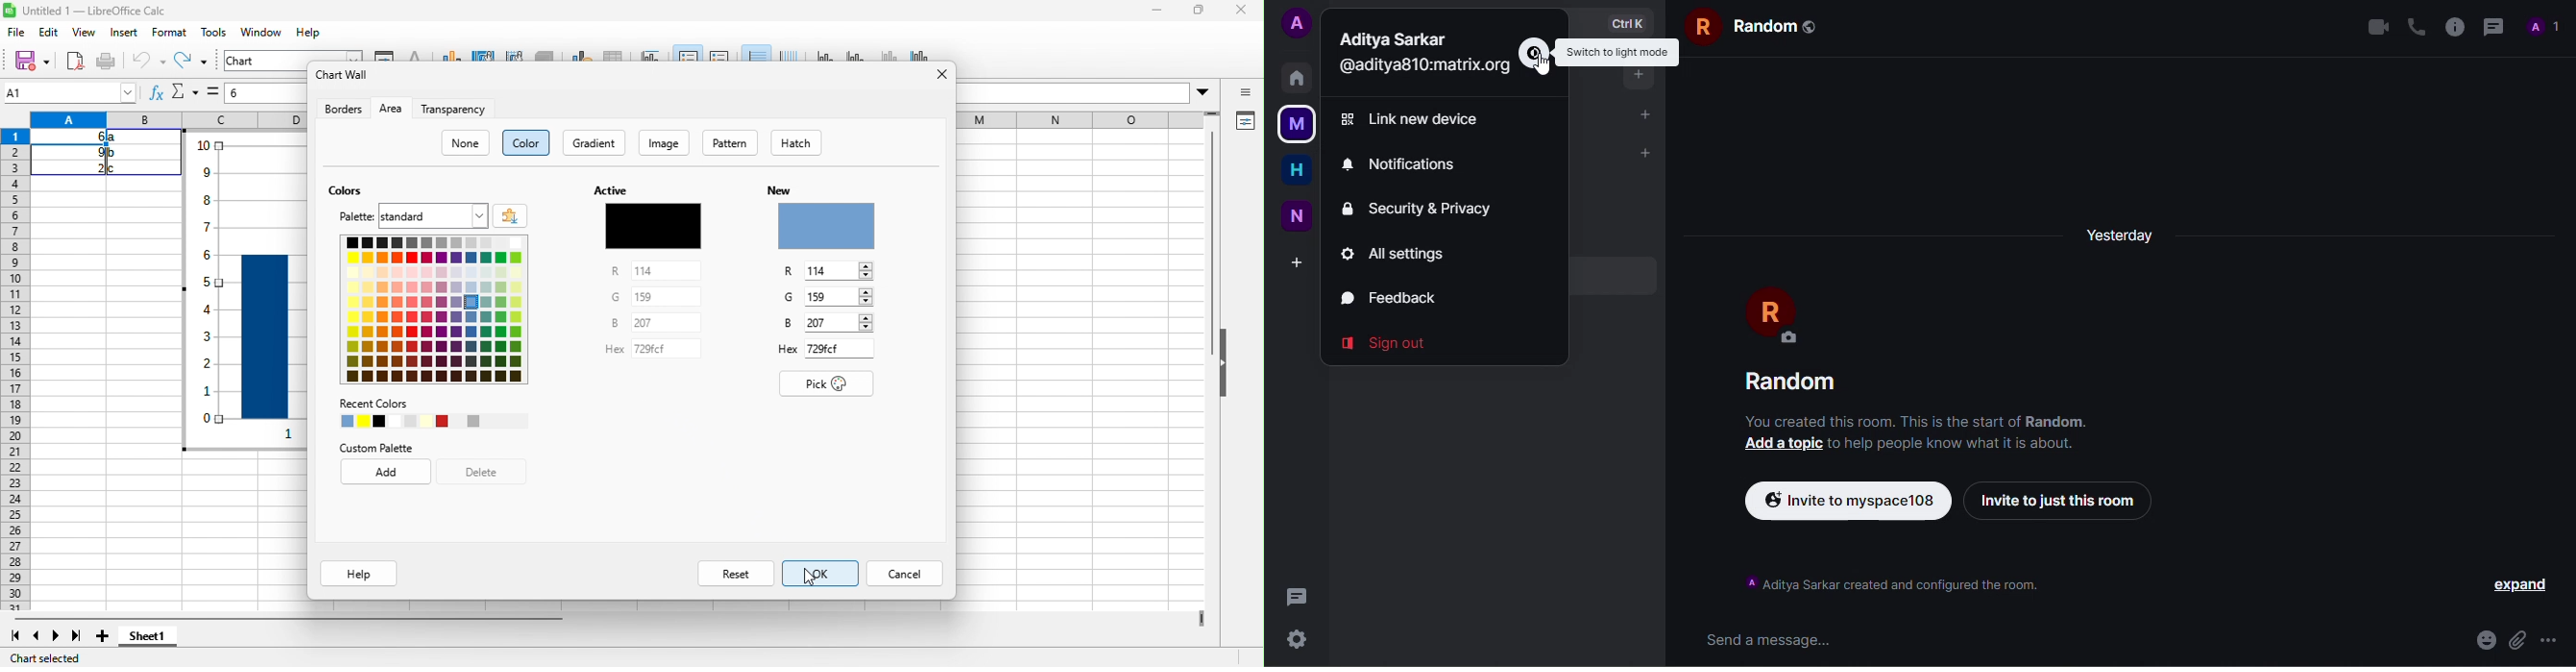 The height and width of the screenshot is (672, 2576). I want to click on Hex, so click(781, 354).